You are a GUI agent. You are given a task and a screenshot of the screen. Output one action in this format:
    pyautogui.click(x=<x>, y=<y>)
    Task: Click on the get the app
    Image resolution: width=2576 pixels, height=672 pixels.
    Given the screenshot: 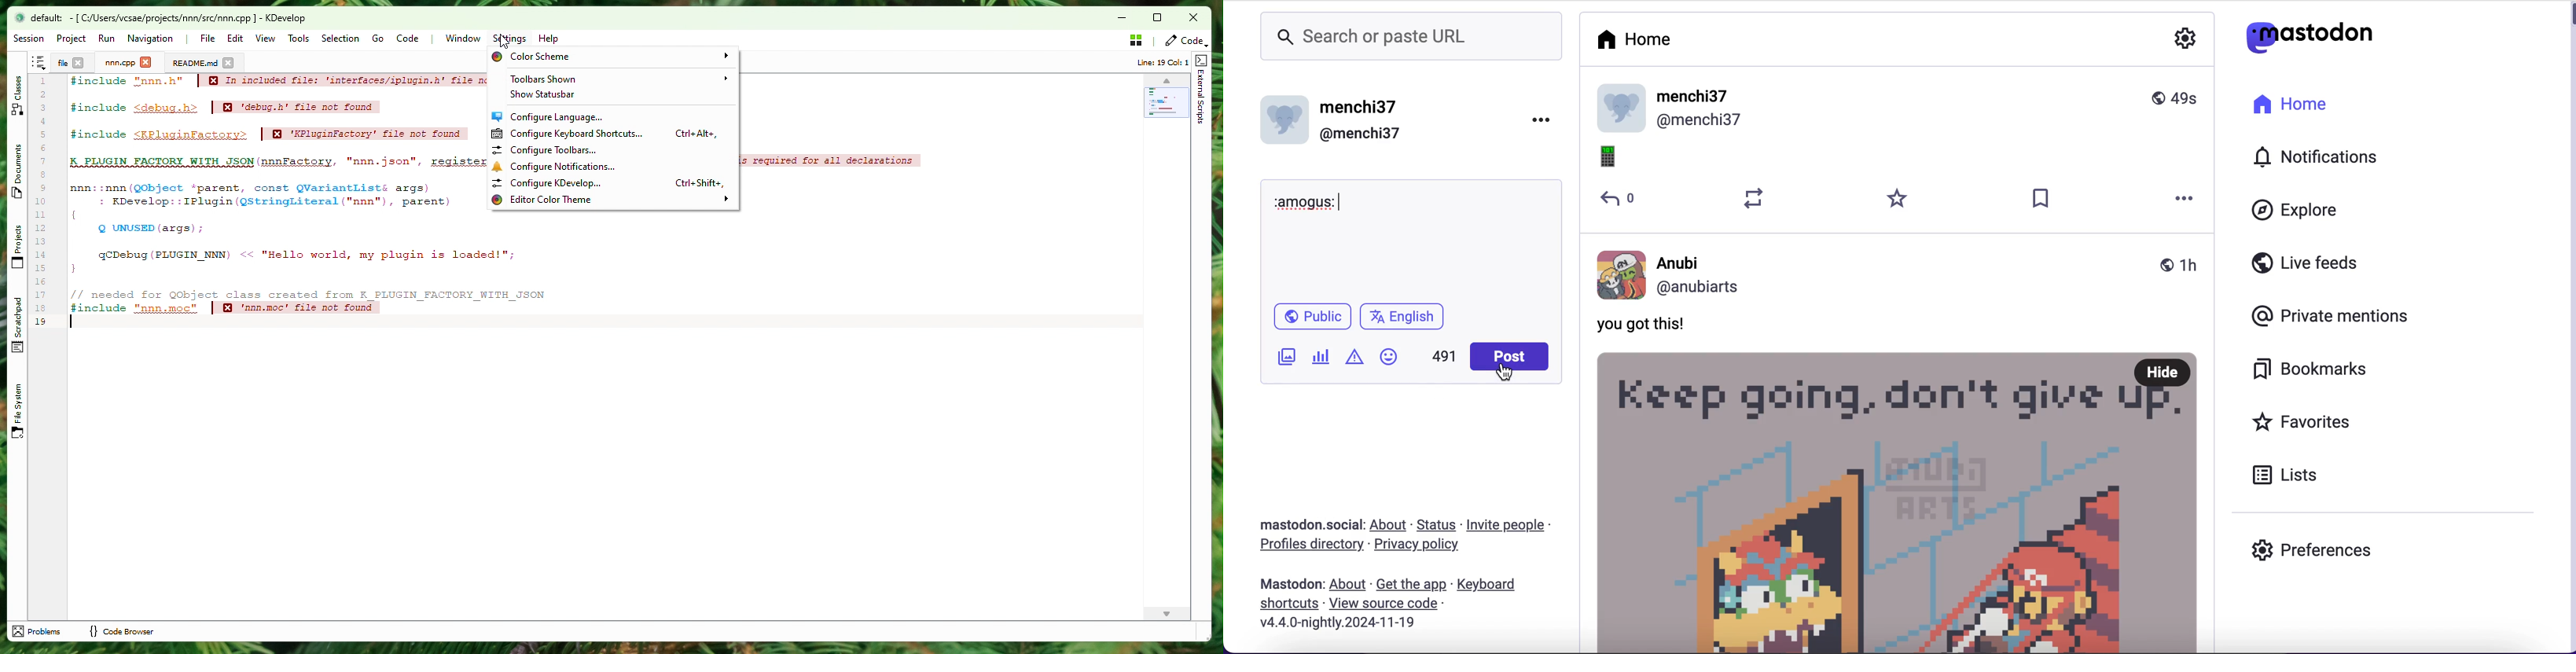 What is the action you would take?
    pyautogui.click(x=1413, y=586)
    